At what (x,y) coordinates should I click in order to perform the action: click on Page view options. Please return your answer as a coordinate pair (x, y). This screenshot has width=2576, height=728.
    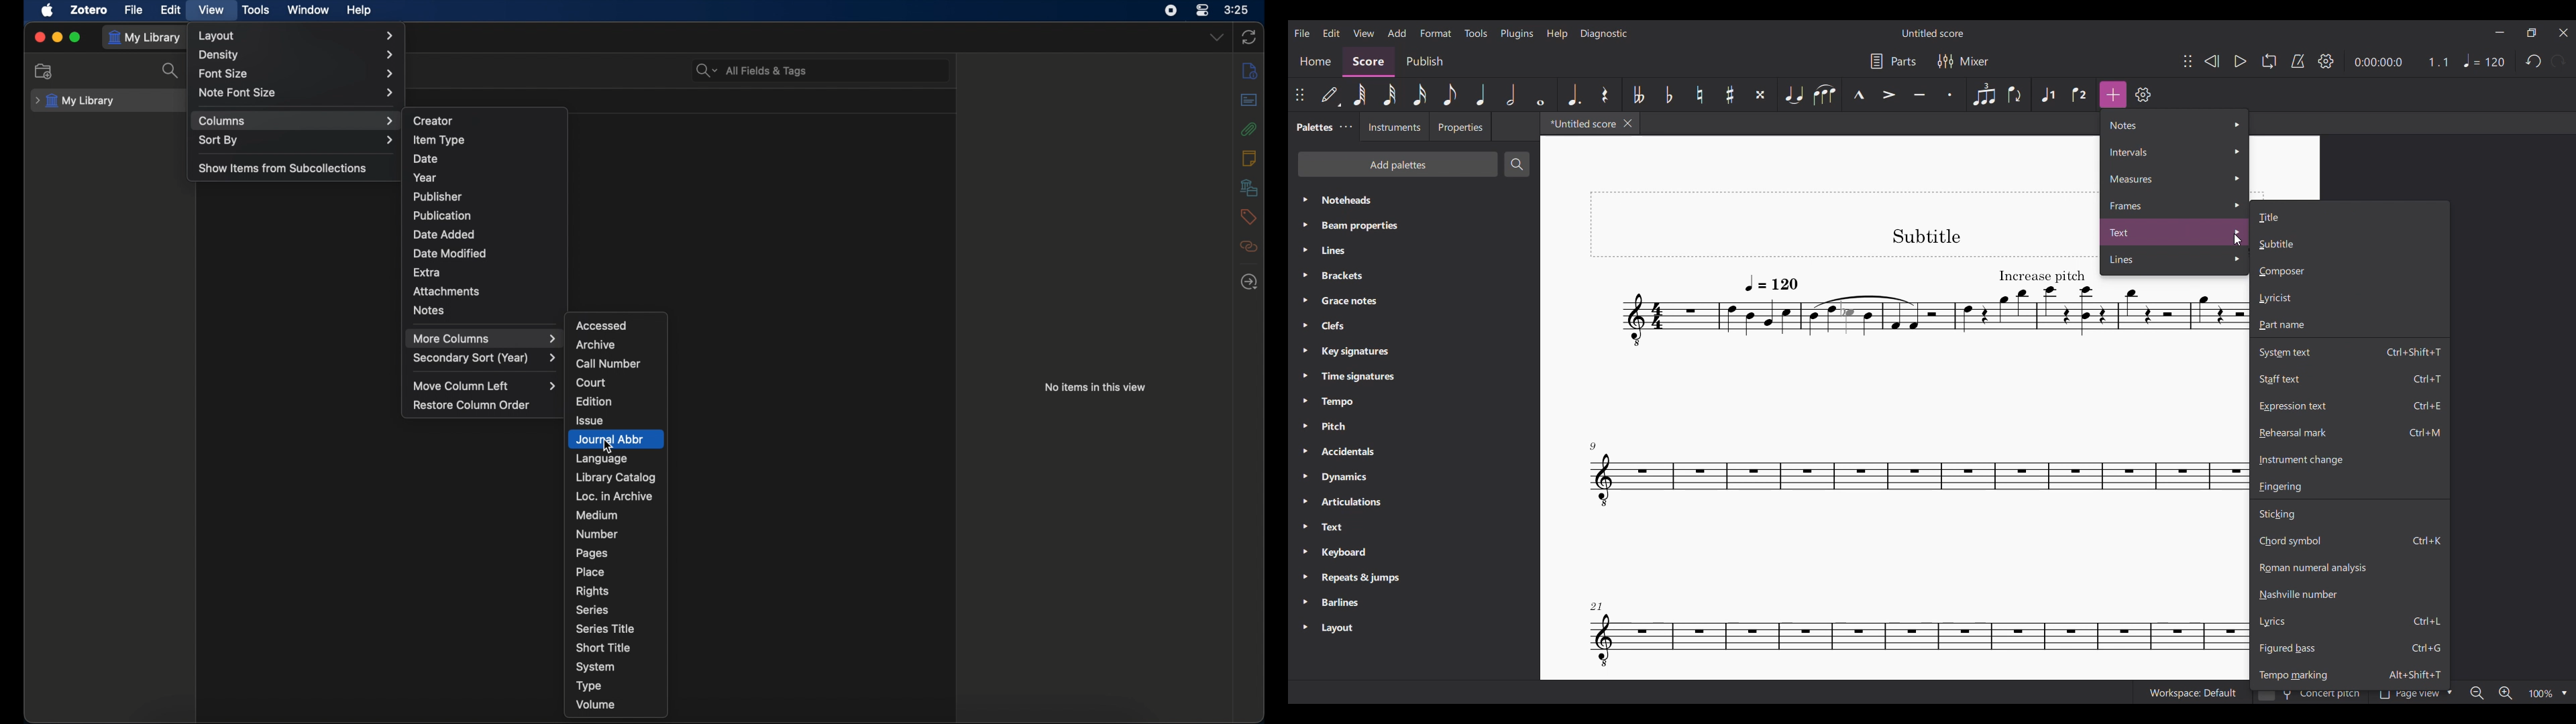
    Looking at the image, I should click on (2413, 697).